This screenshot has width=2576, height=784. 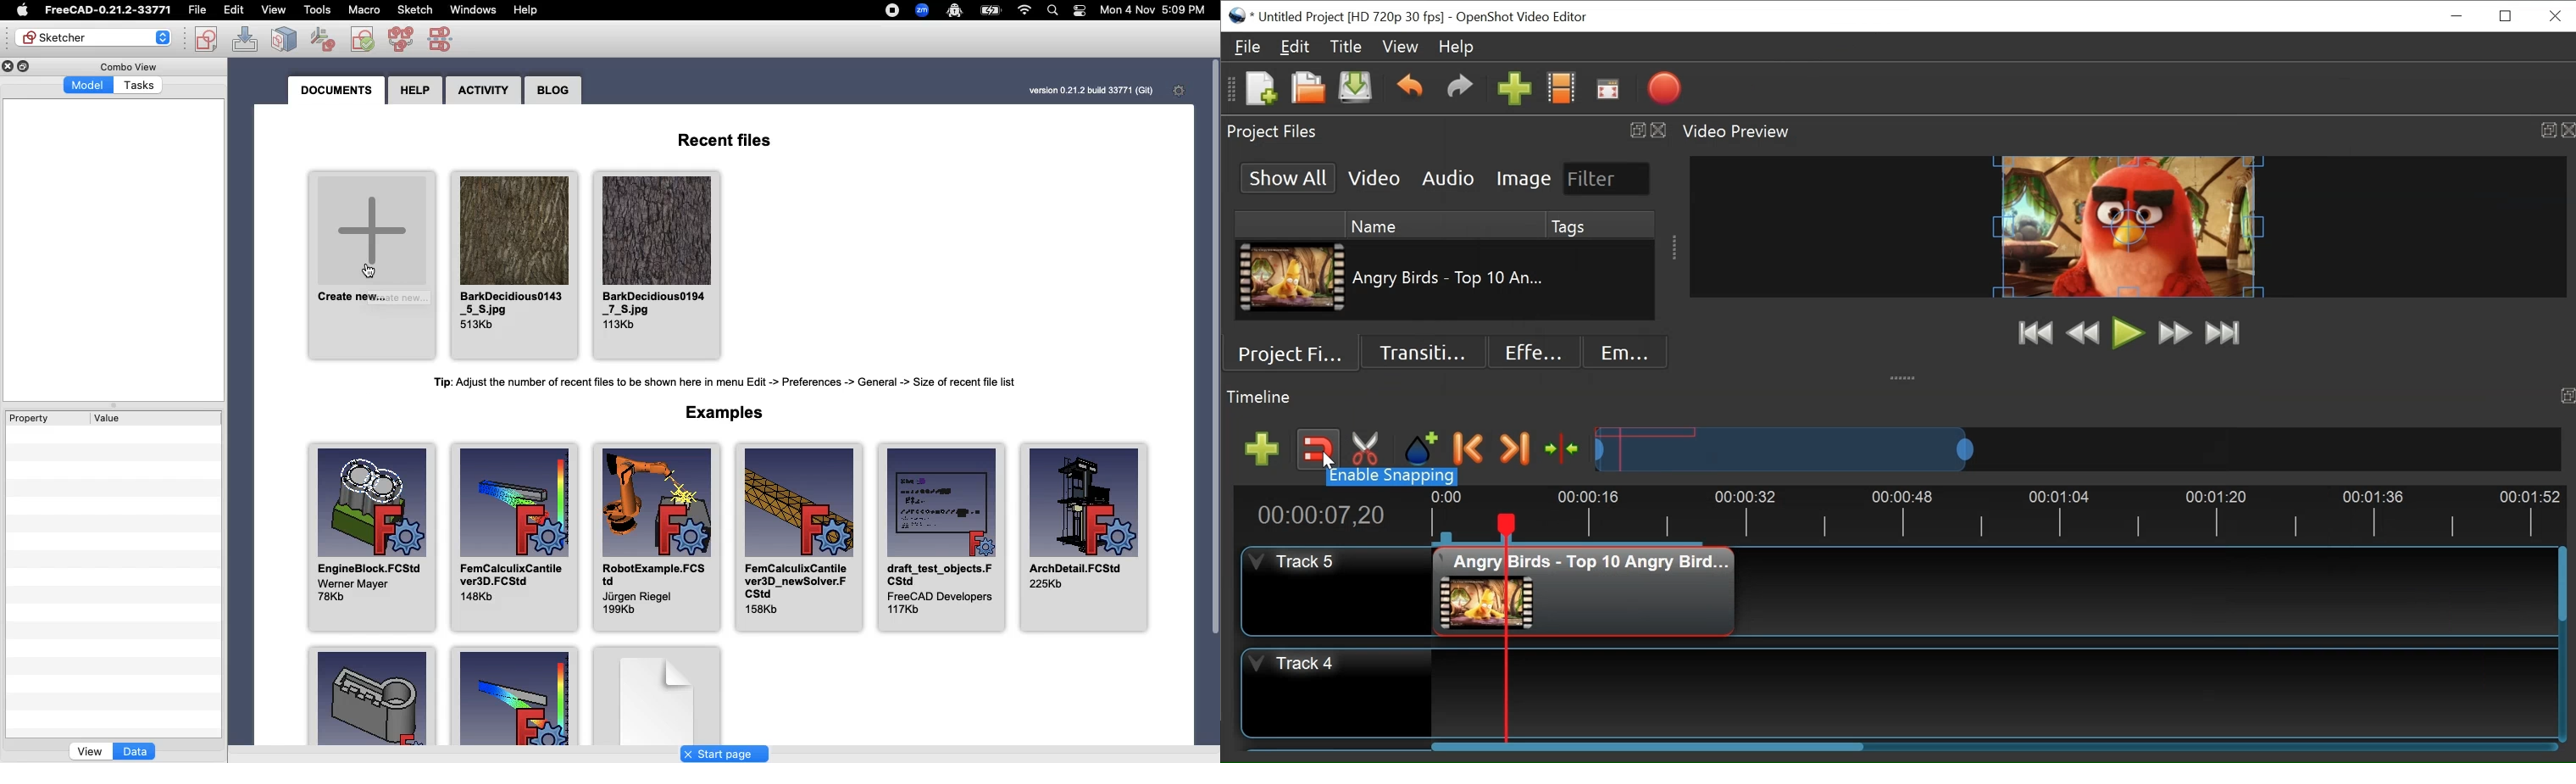 I want to click on Reorient sketch, so click(x=362, y=39).